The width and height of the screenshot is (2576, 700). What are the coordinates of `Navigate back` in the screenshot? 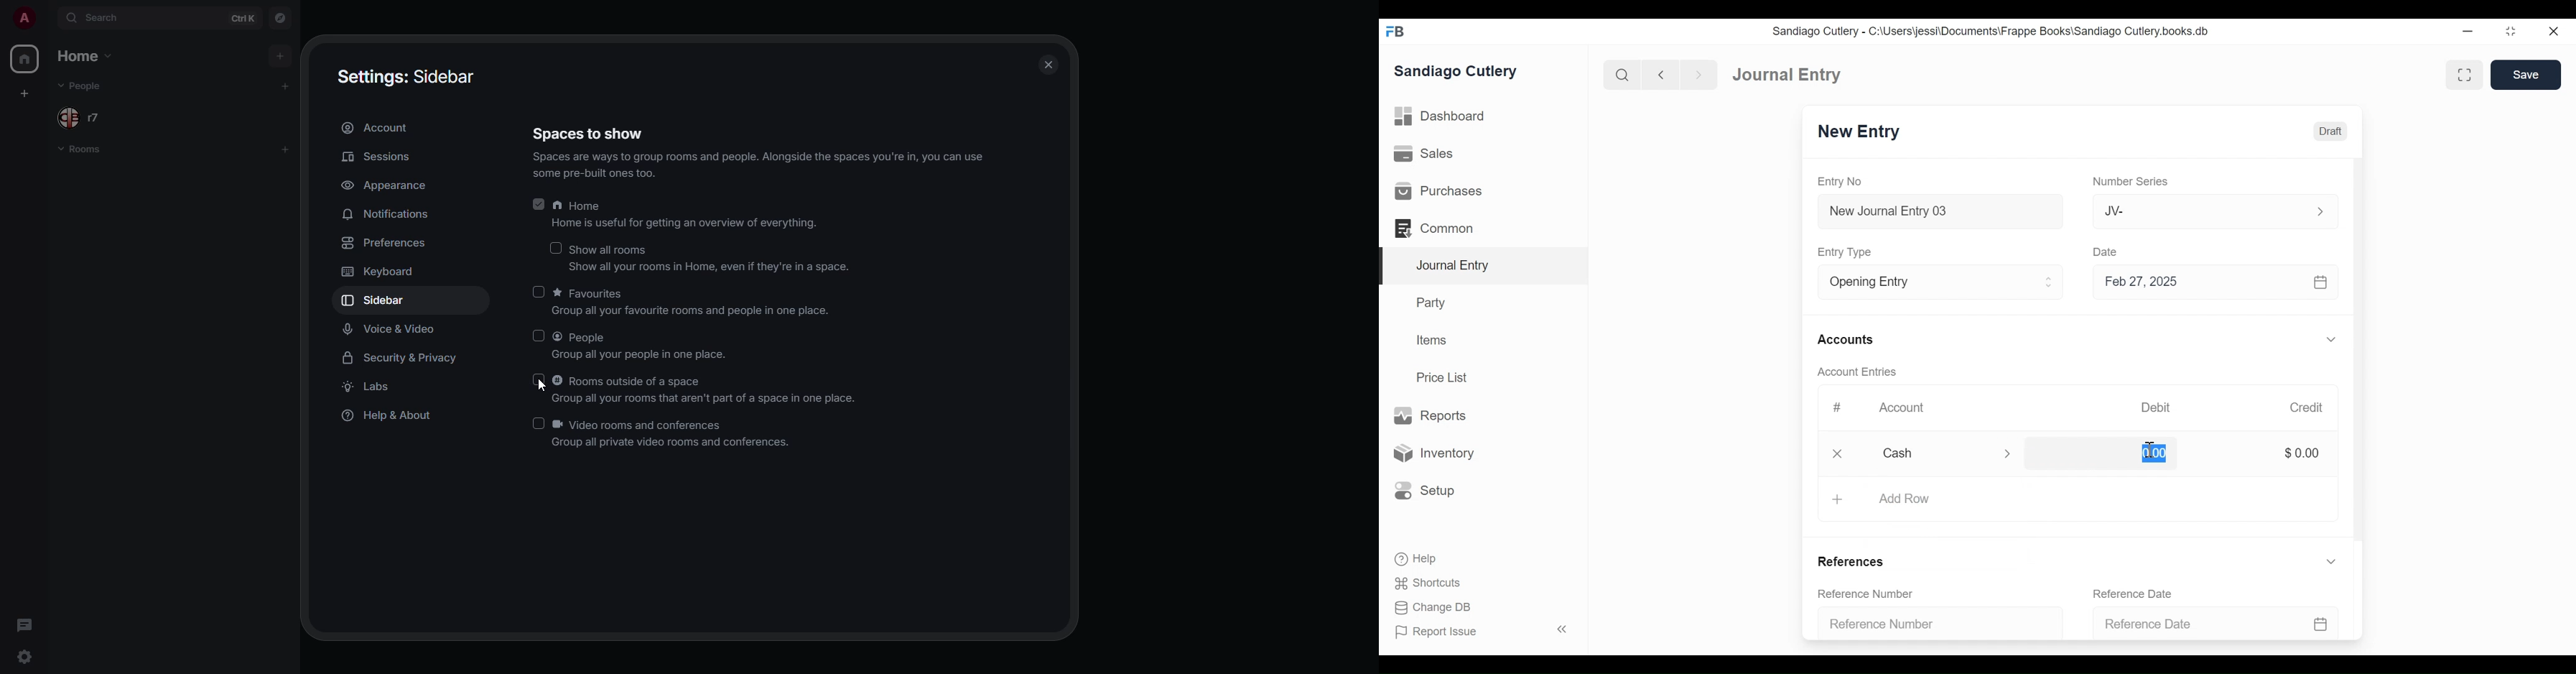 It's located at (1660, 75).